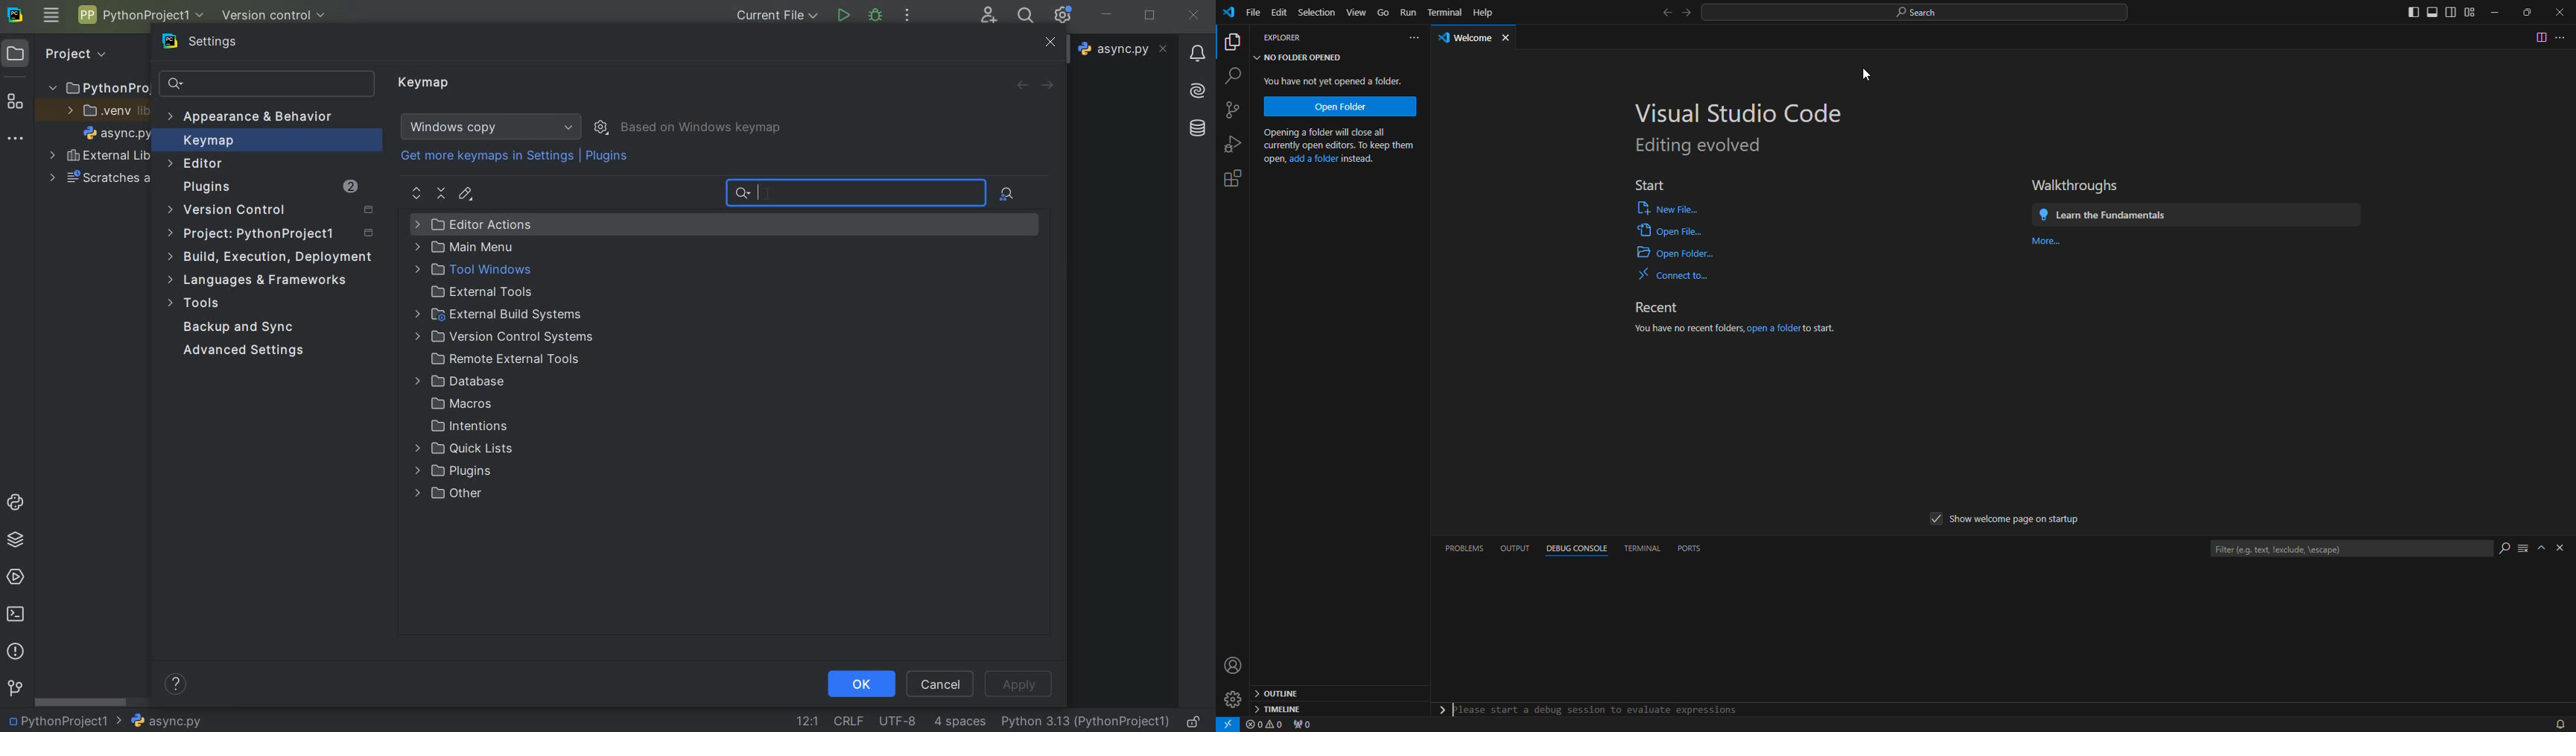 The height and width of the screenshot is (756, 2576). I want to click on Open File, so click(1676, 233).